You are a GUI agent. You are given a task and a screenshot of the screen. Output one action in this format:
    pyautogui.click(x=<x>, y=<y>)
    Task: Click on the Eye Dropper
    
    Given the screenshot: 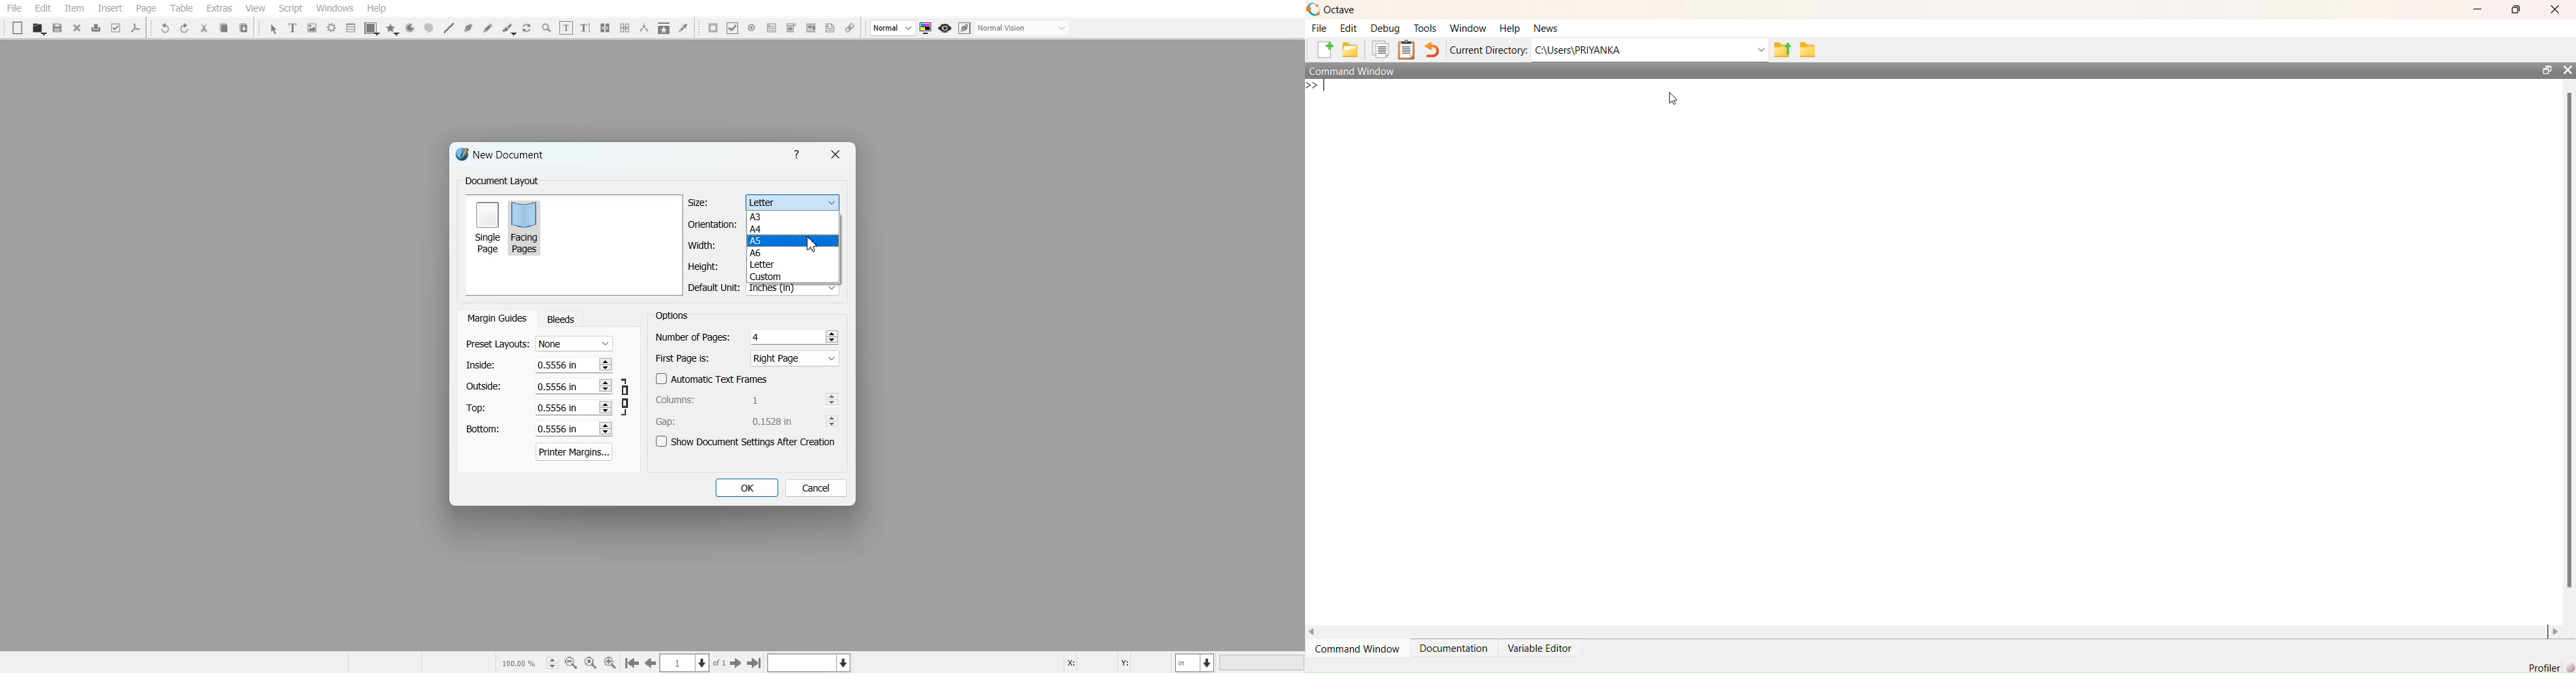 What is the action you would take?
    pyautogui.click(x=683, y=27)
    